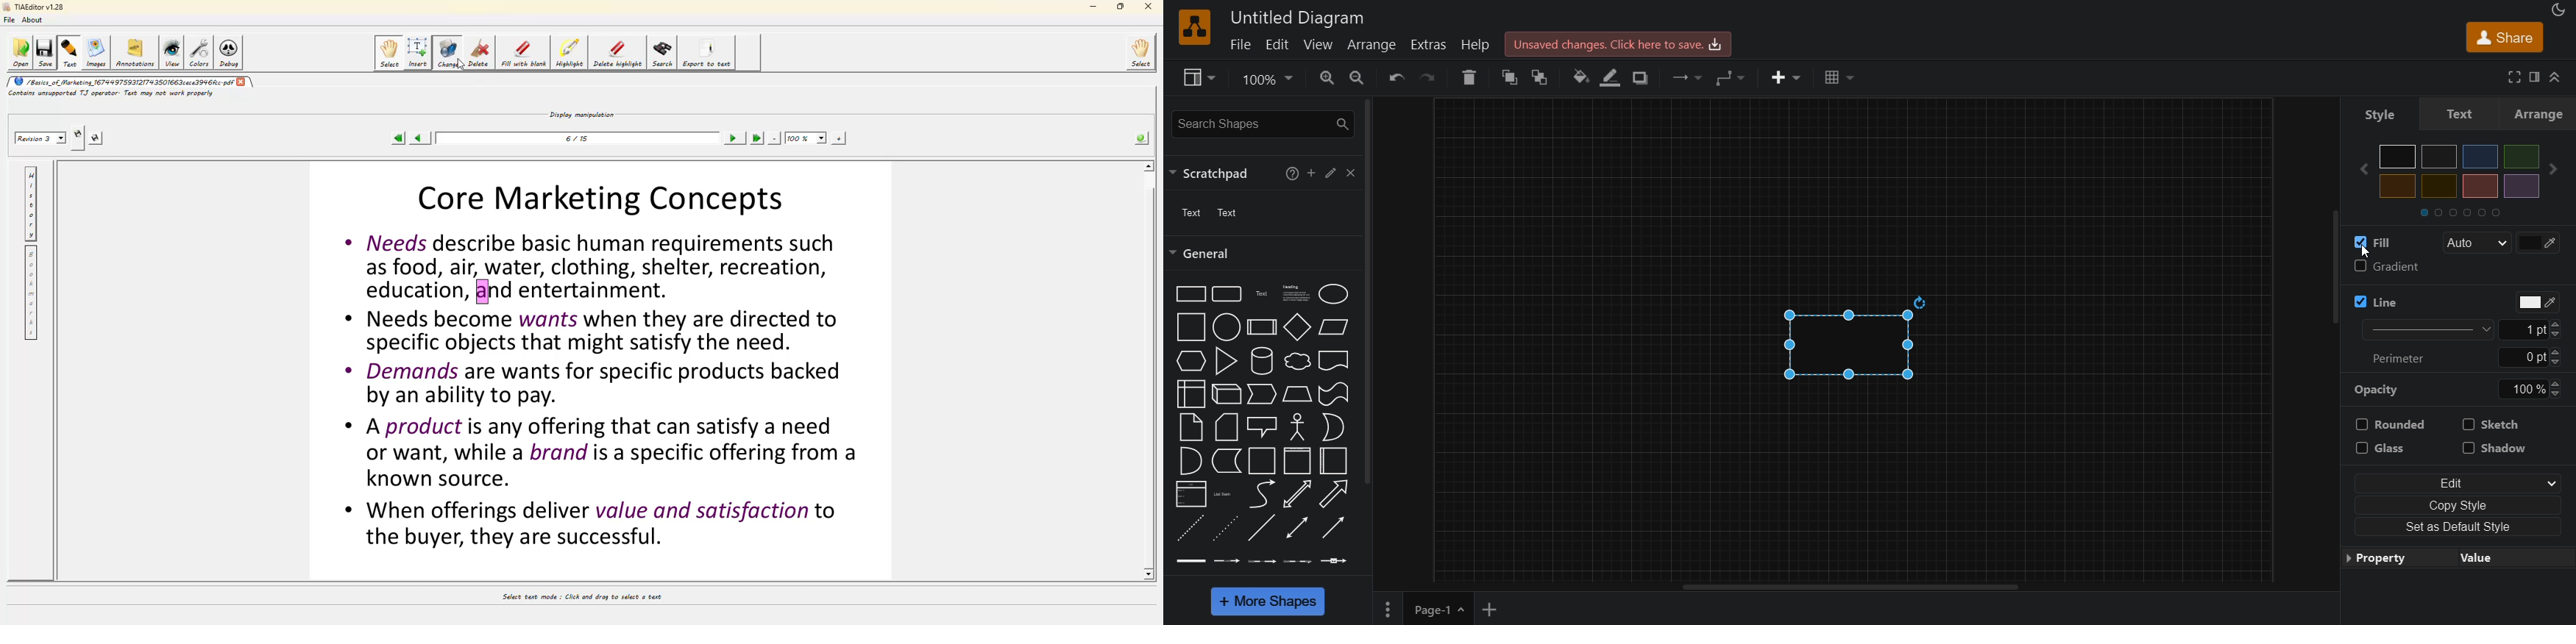 The width and height of the screenshot is (2576, 644). I want to click on contains unsupported TJ operator. Text may not work properly., so click(135, 93).